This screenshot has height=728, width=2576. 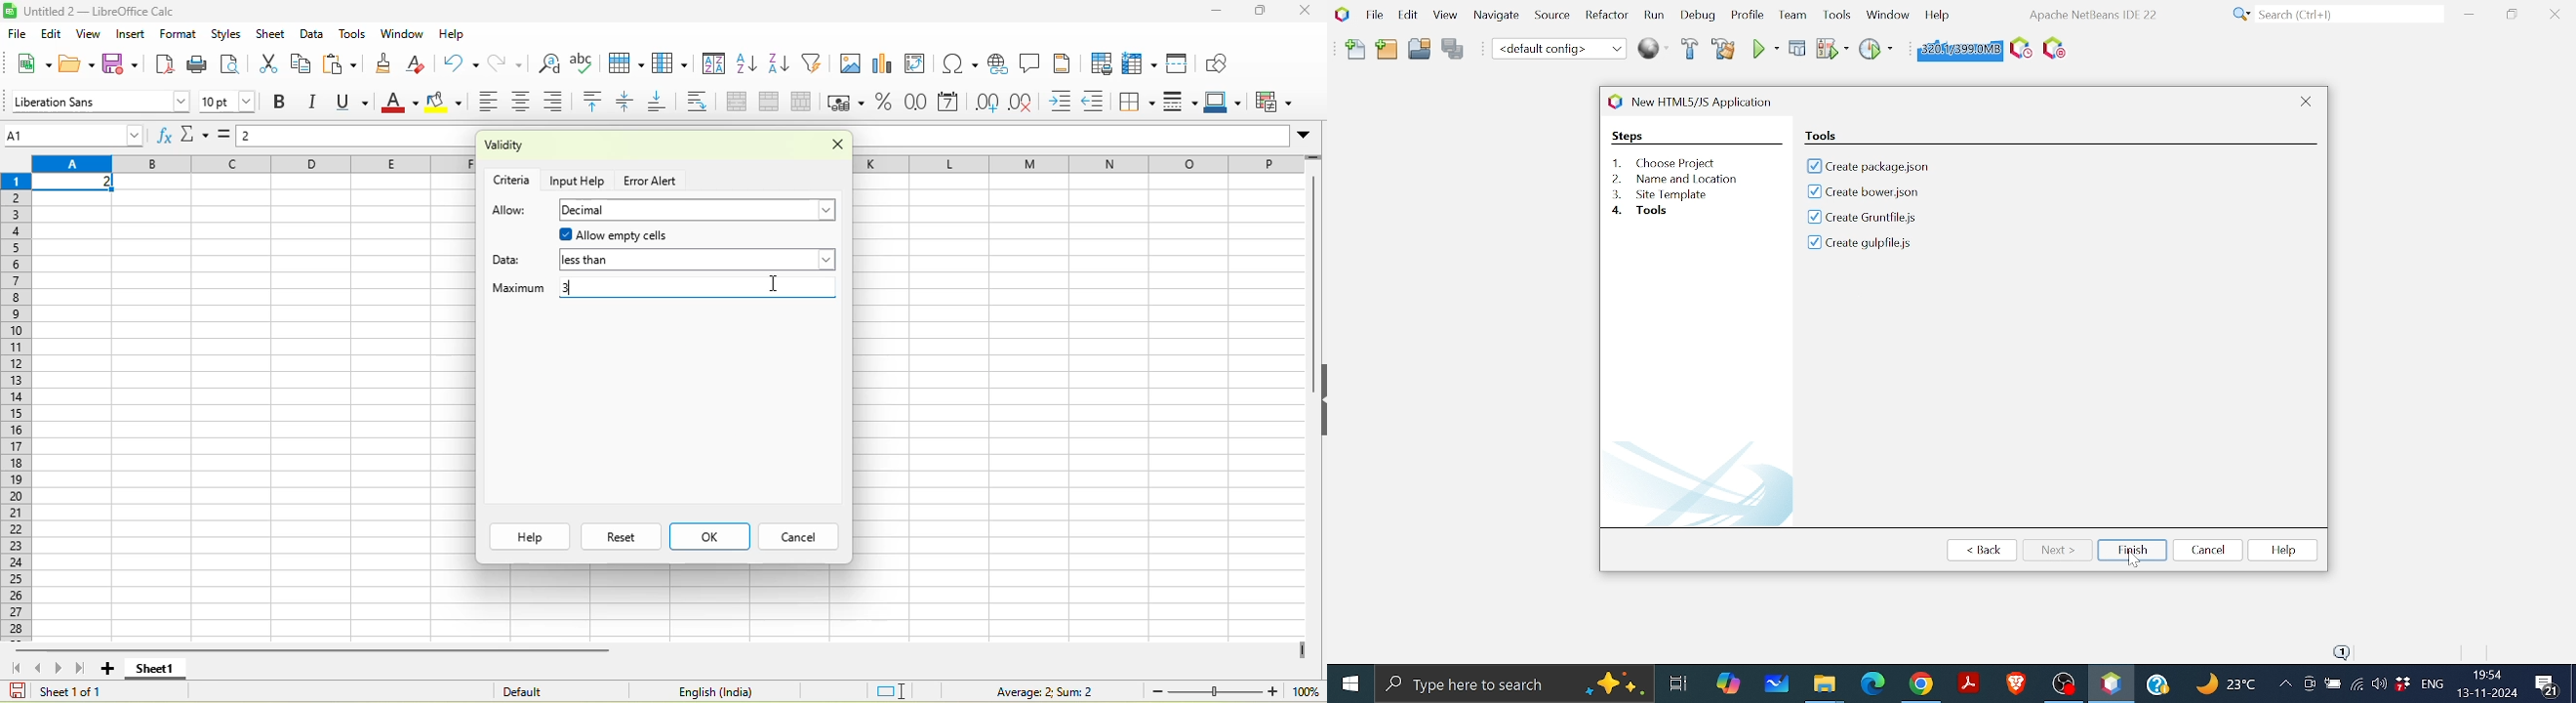 I want to click on Minimize, so click(x=2469, y=14).